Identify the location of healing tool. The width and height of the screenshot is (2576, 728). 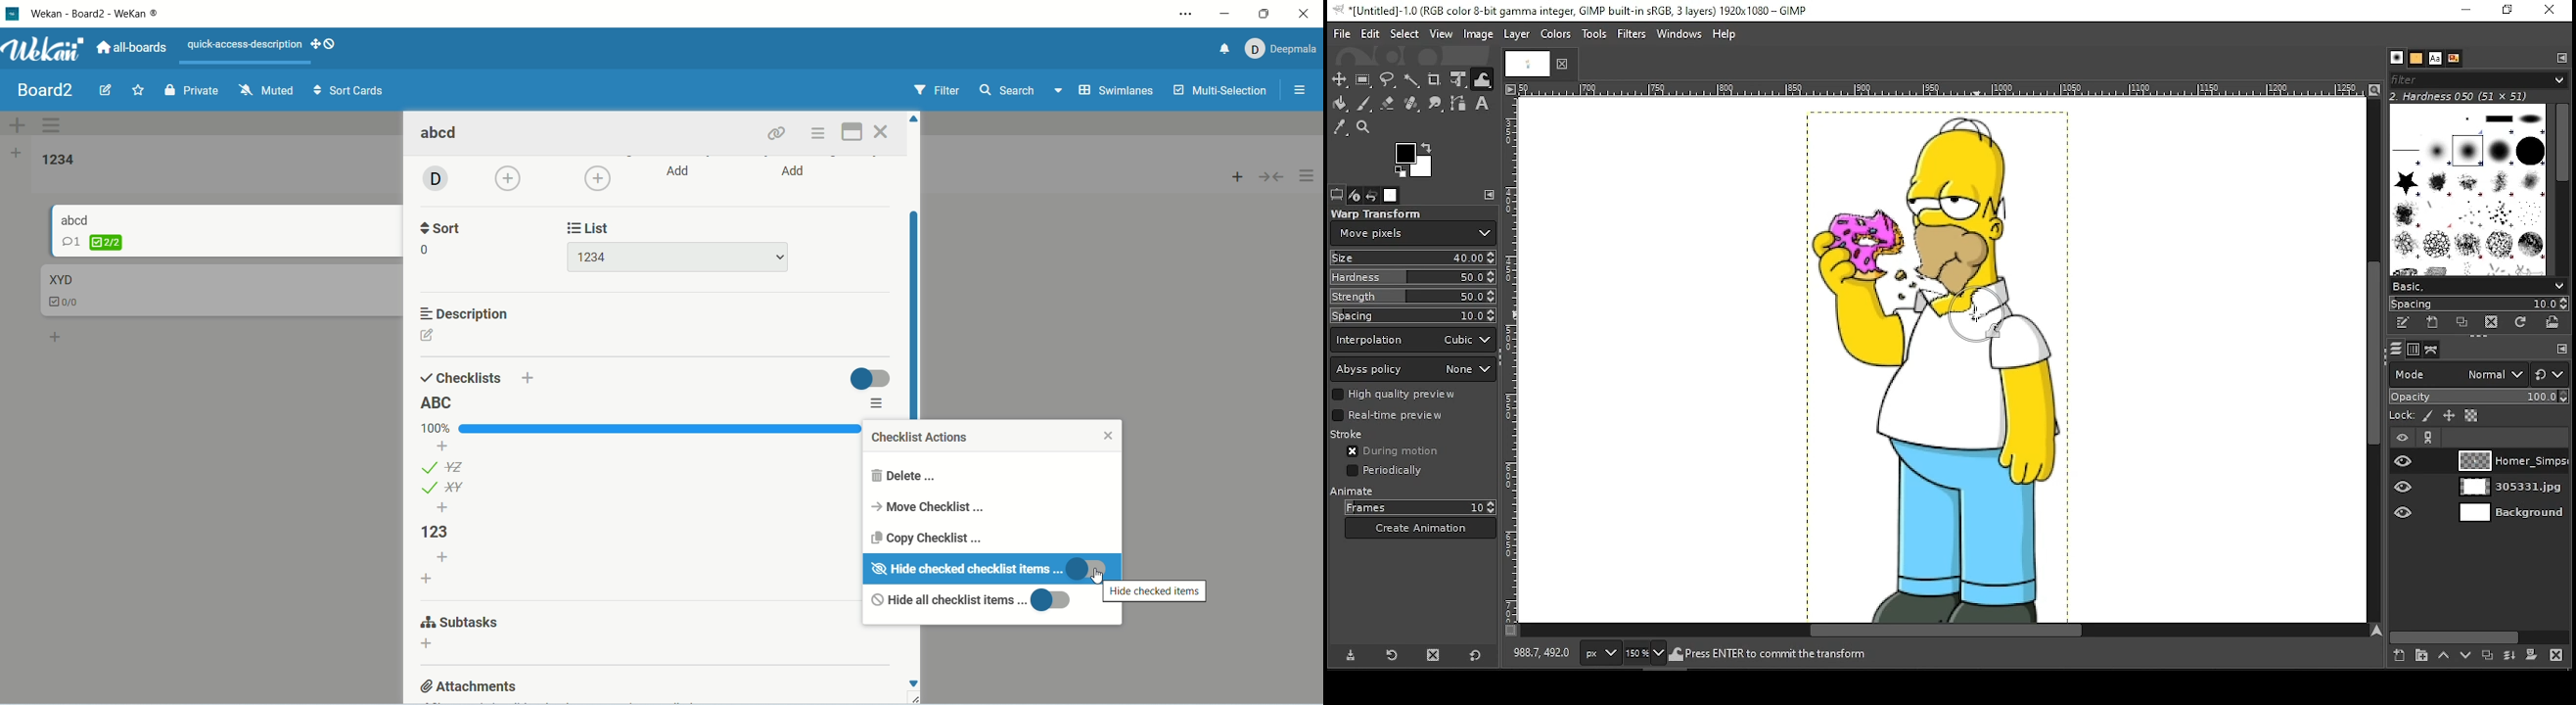
(1413, 104).